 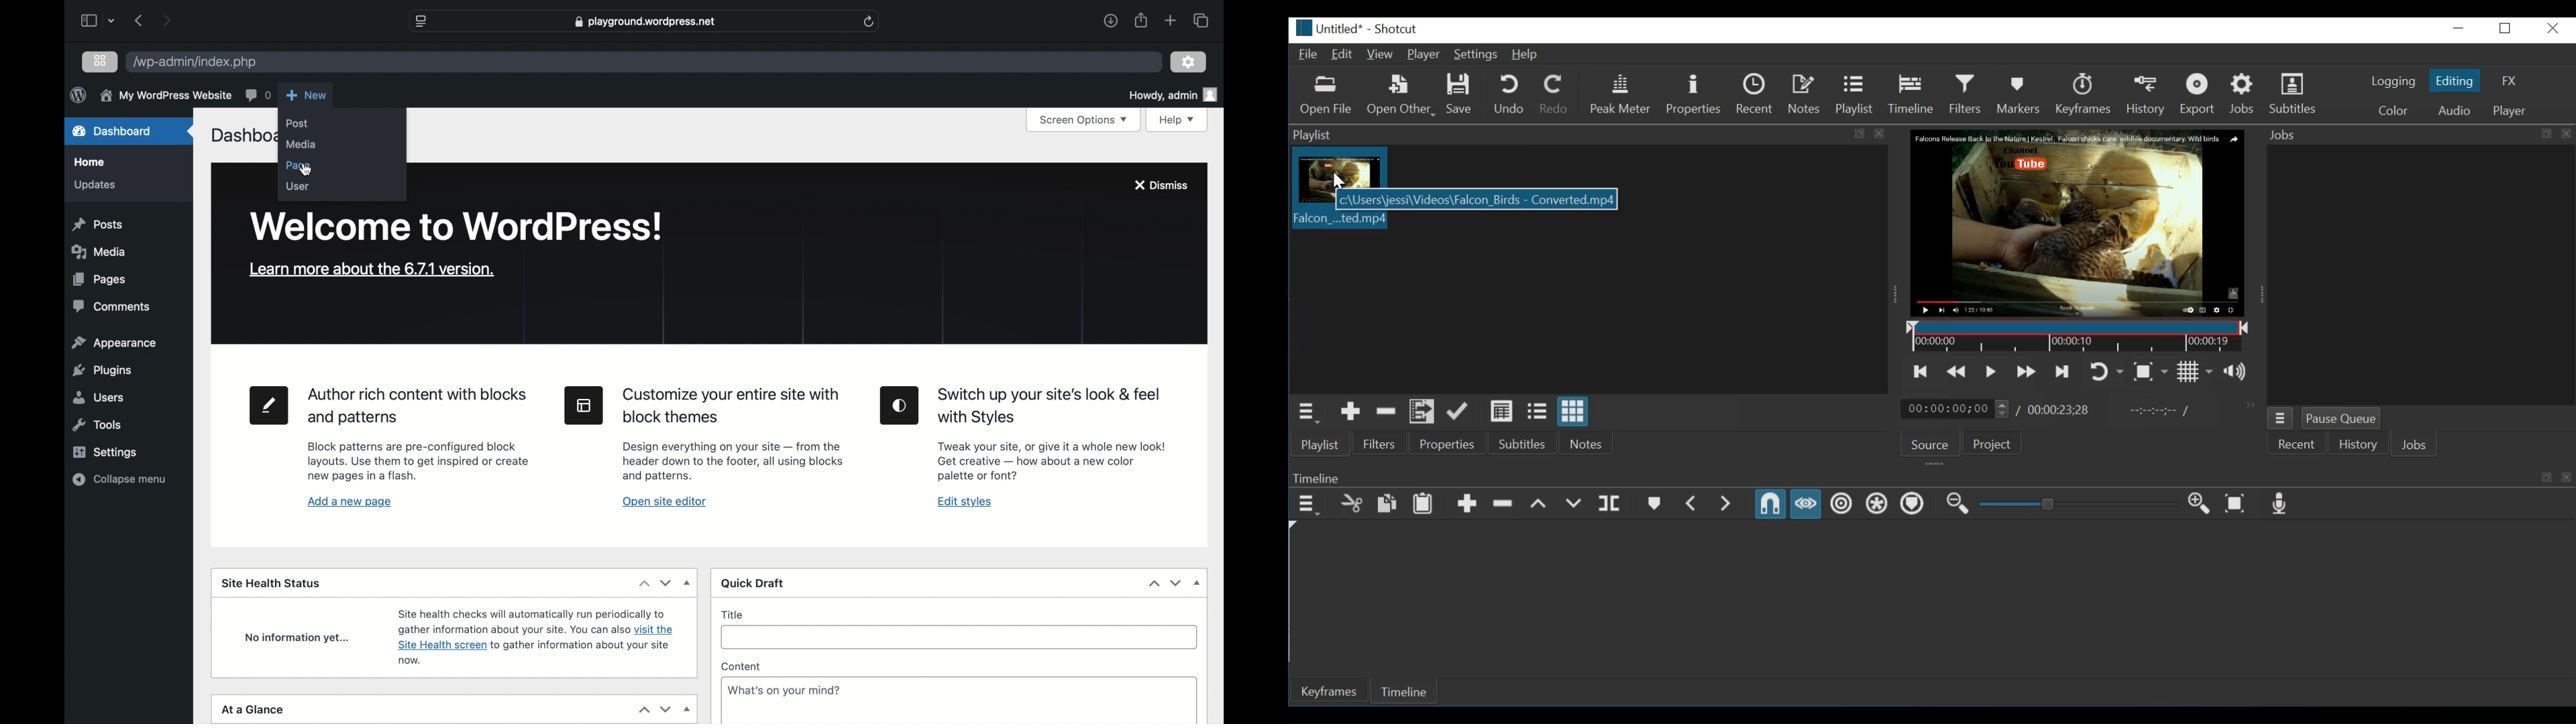 I want to click on Save, so click(x=1460, y=95).